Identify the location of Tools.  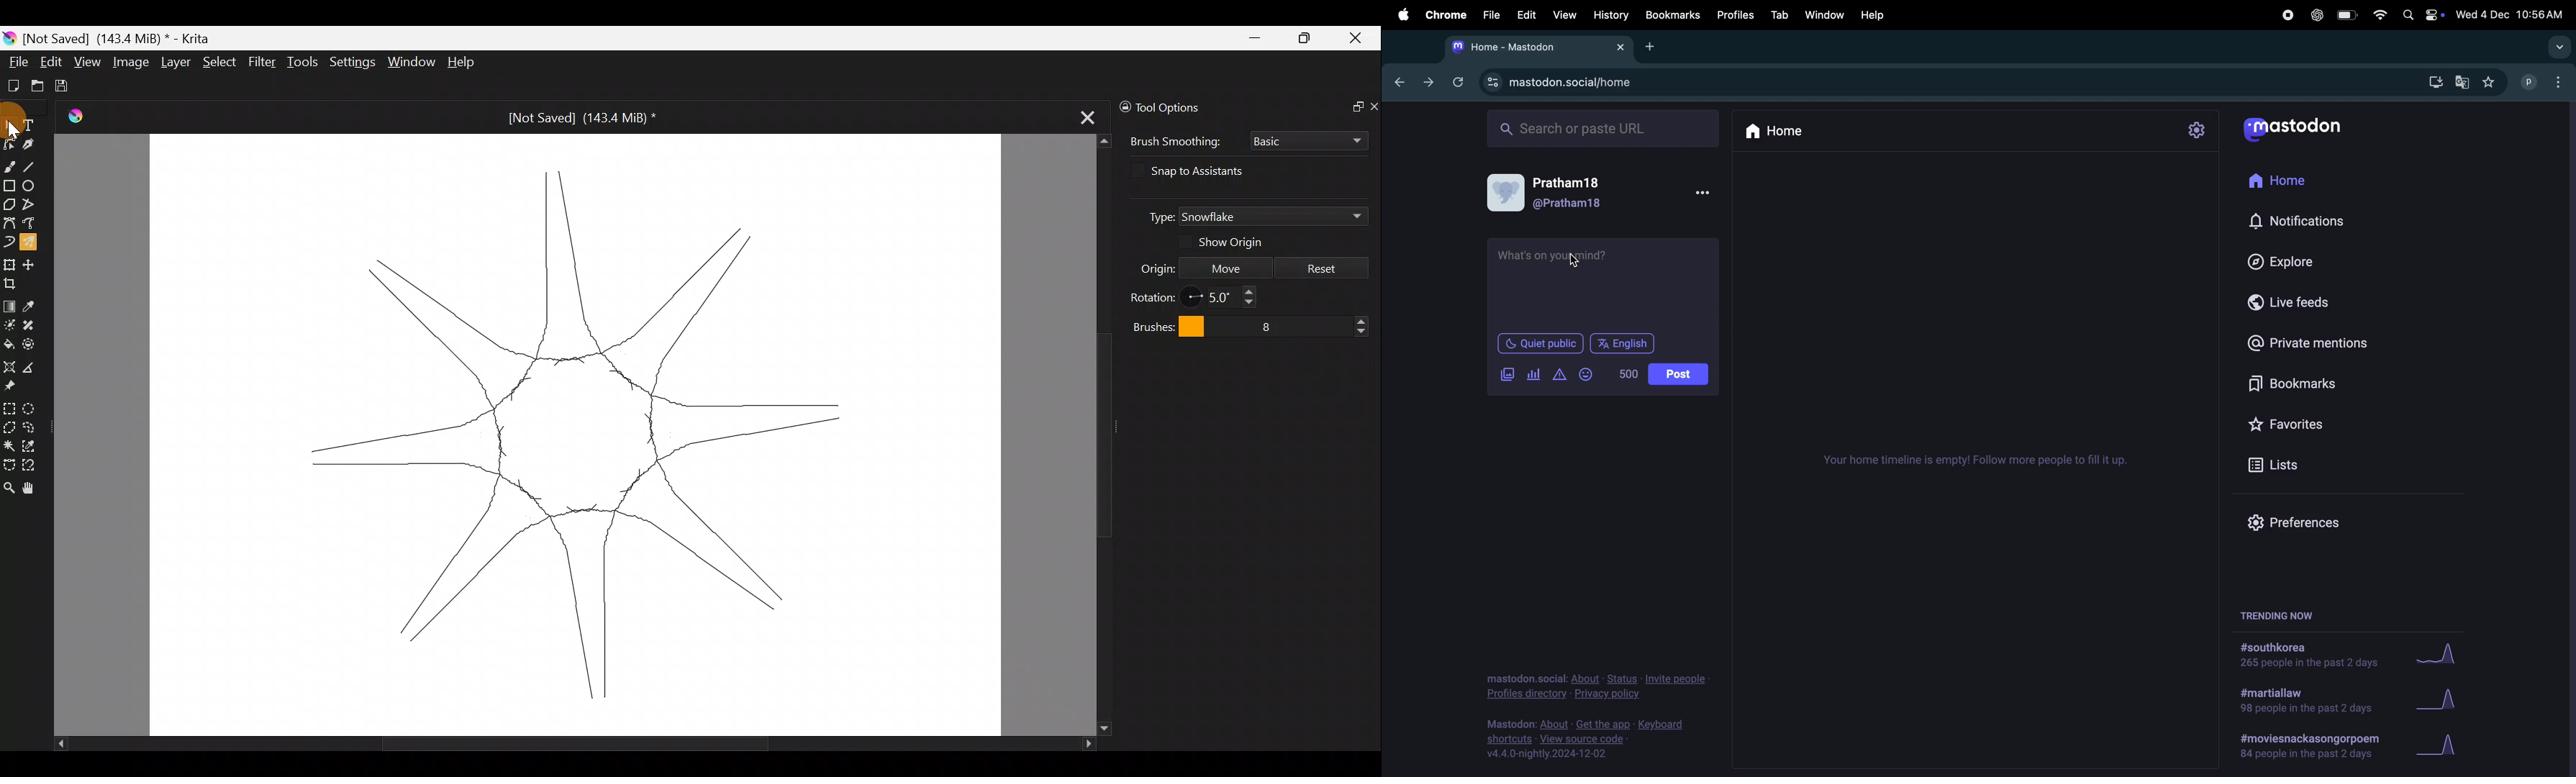
(303, 61).